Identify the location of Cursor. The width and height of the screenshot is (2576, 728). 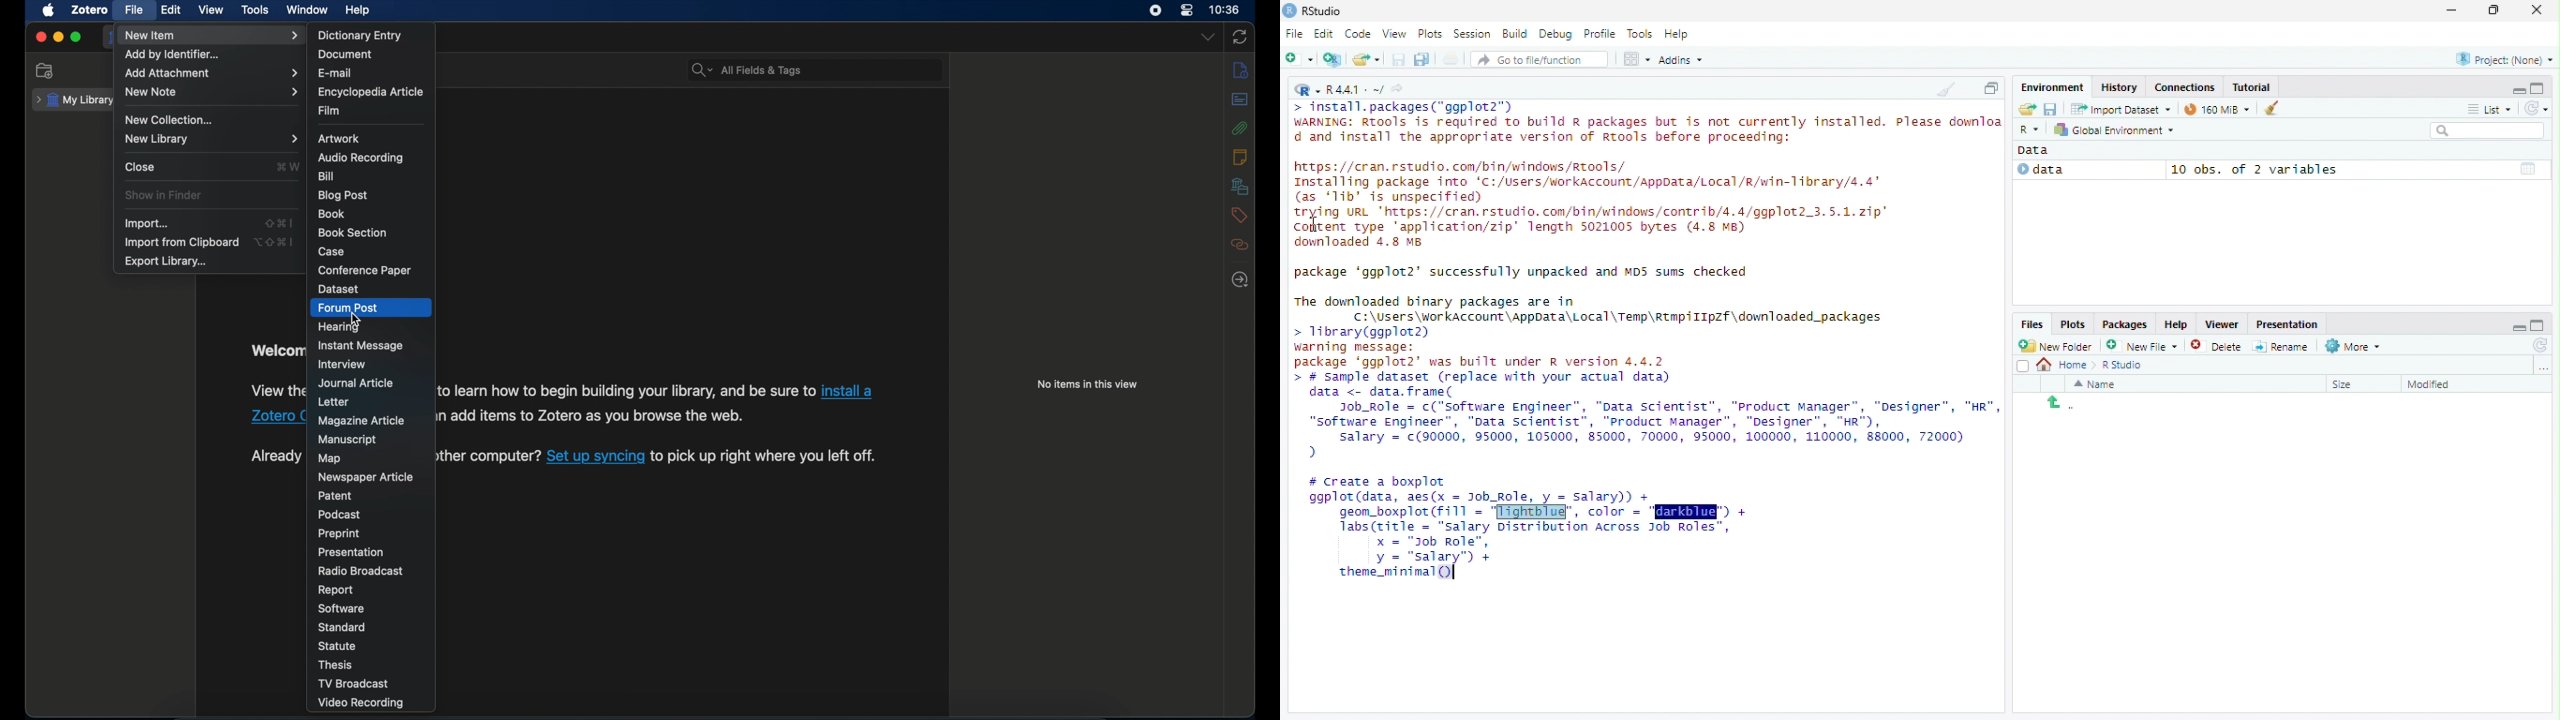
(1454, 571).